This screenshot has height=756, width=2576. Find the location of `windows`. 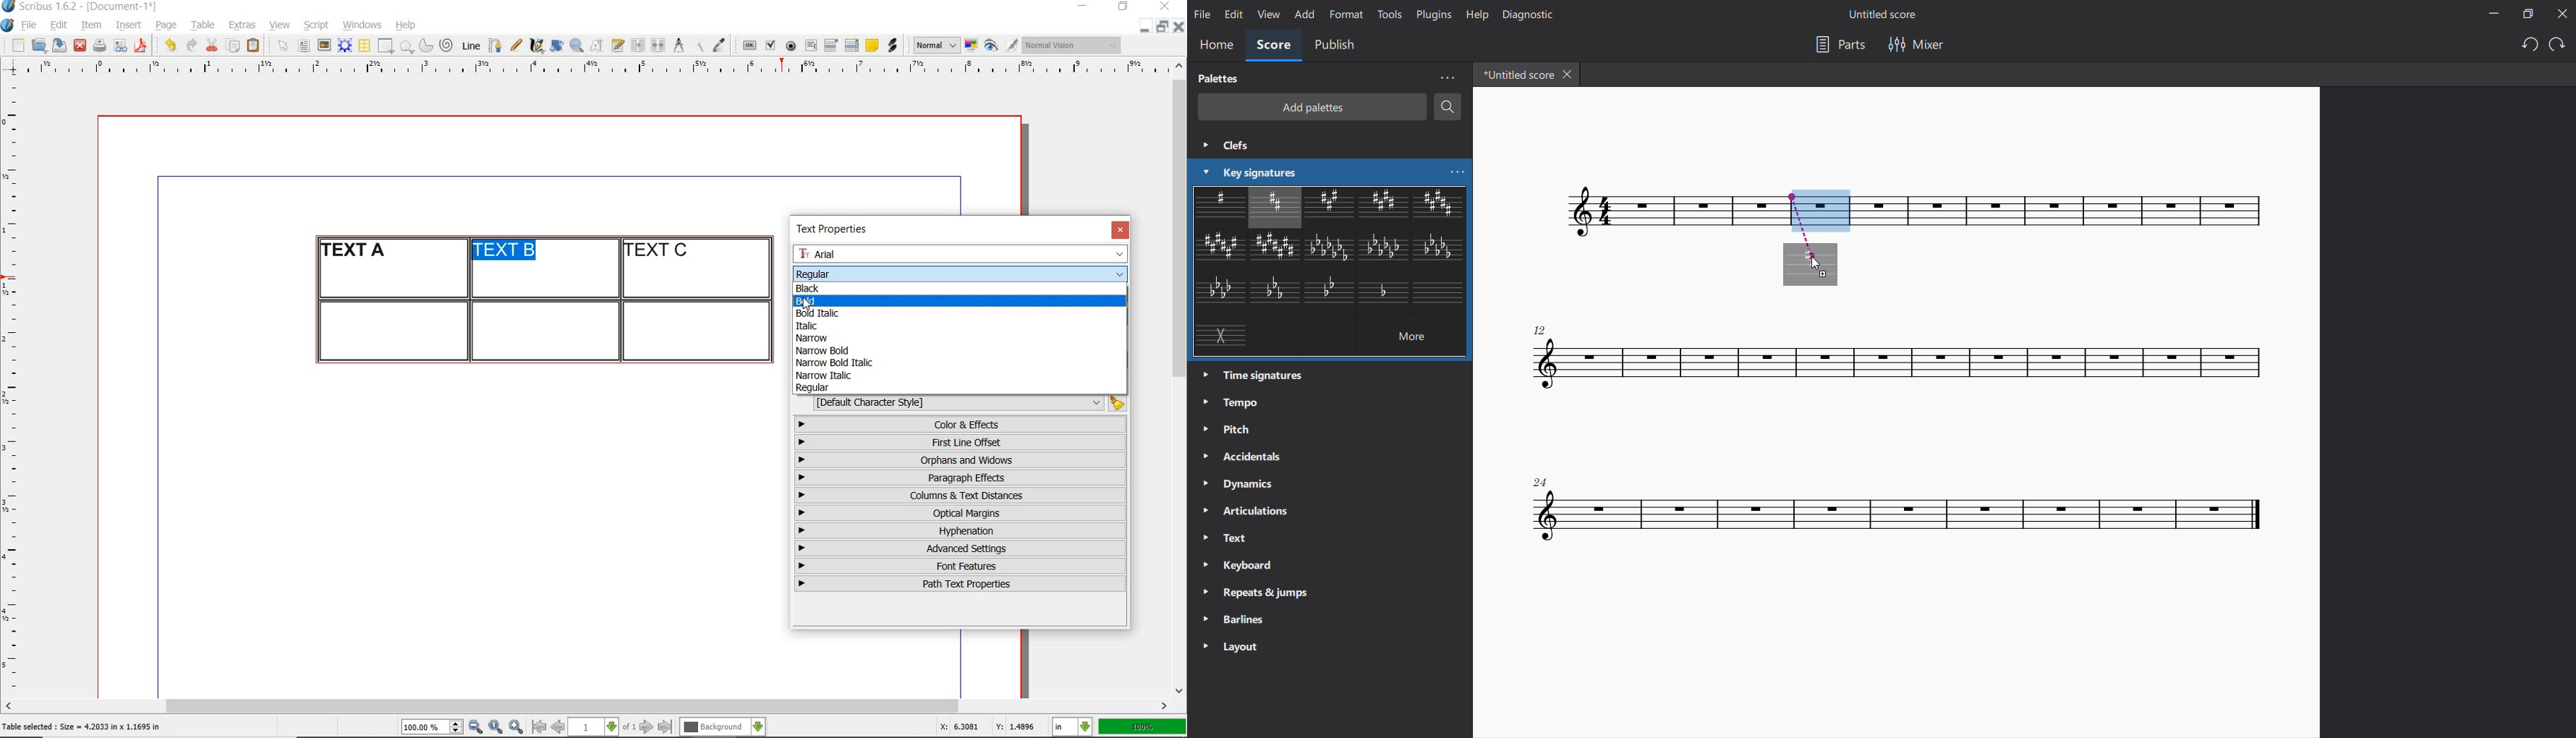

windows is located at coordinates (363, 25).